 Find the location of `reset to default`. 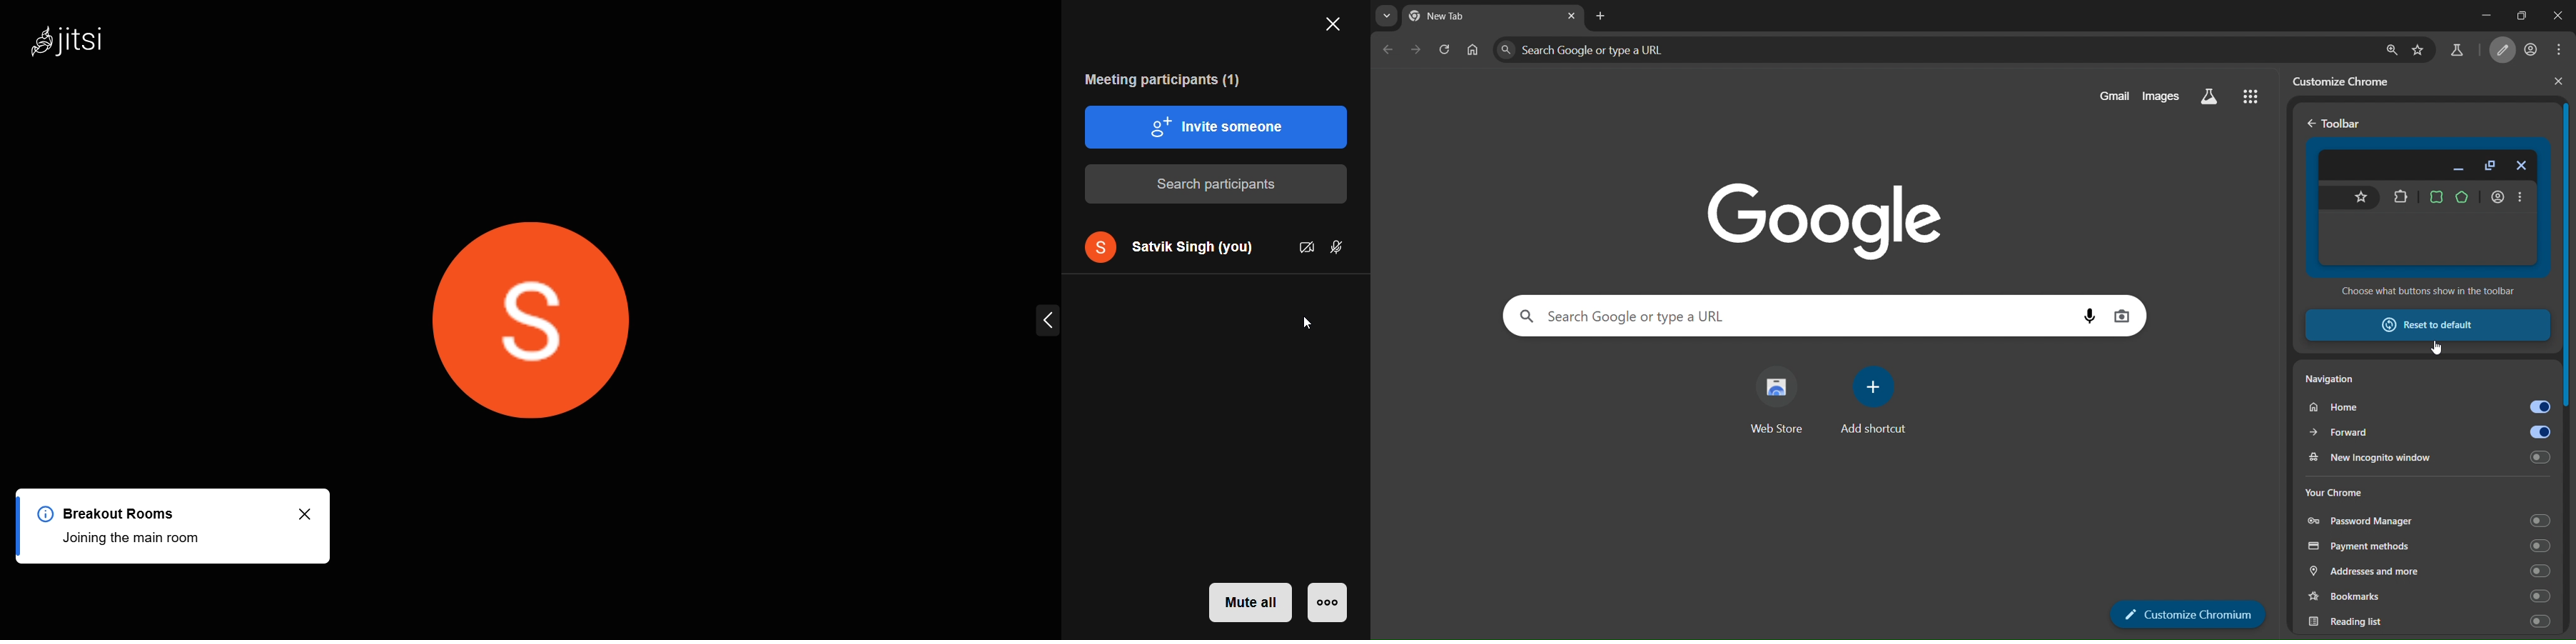

reset to default is located at coordinates (2426, 326).